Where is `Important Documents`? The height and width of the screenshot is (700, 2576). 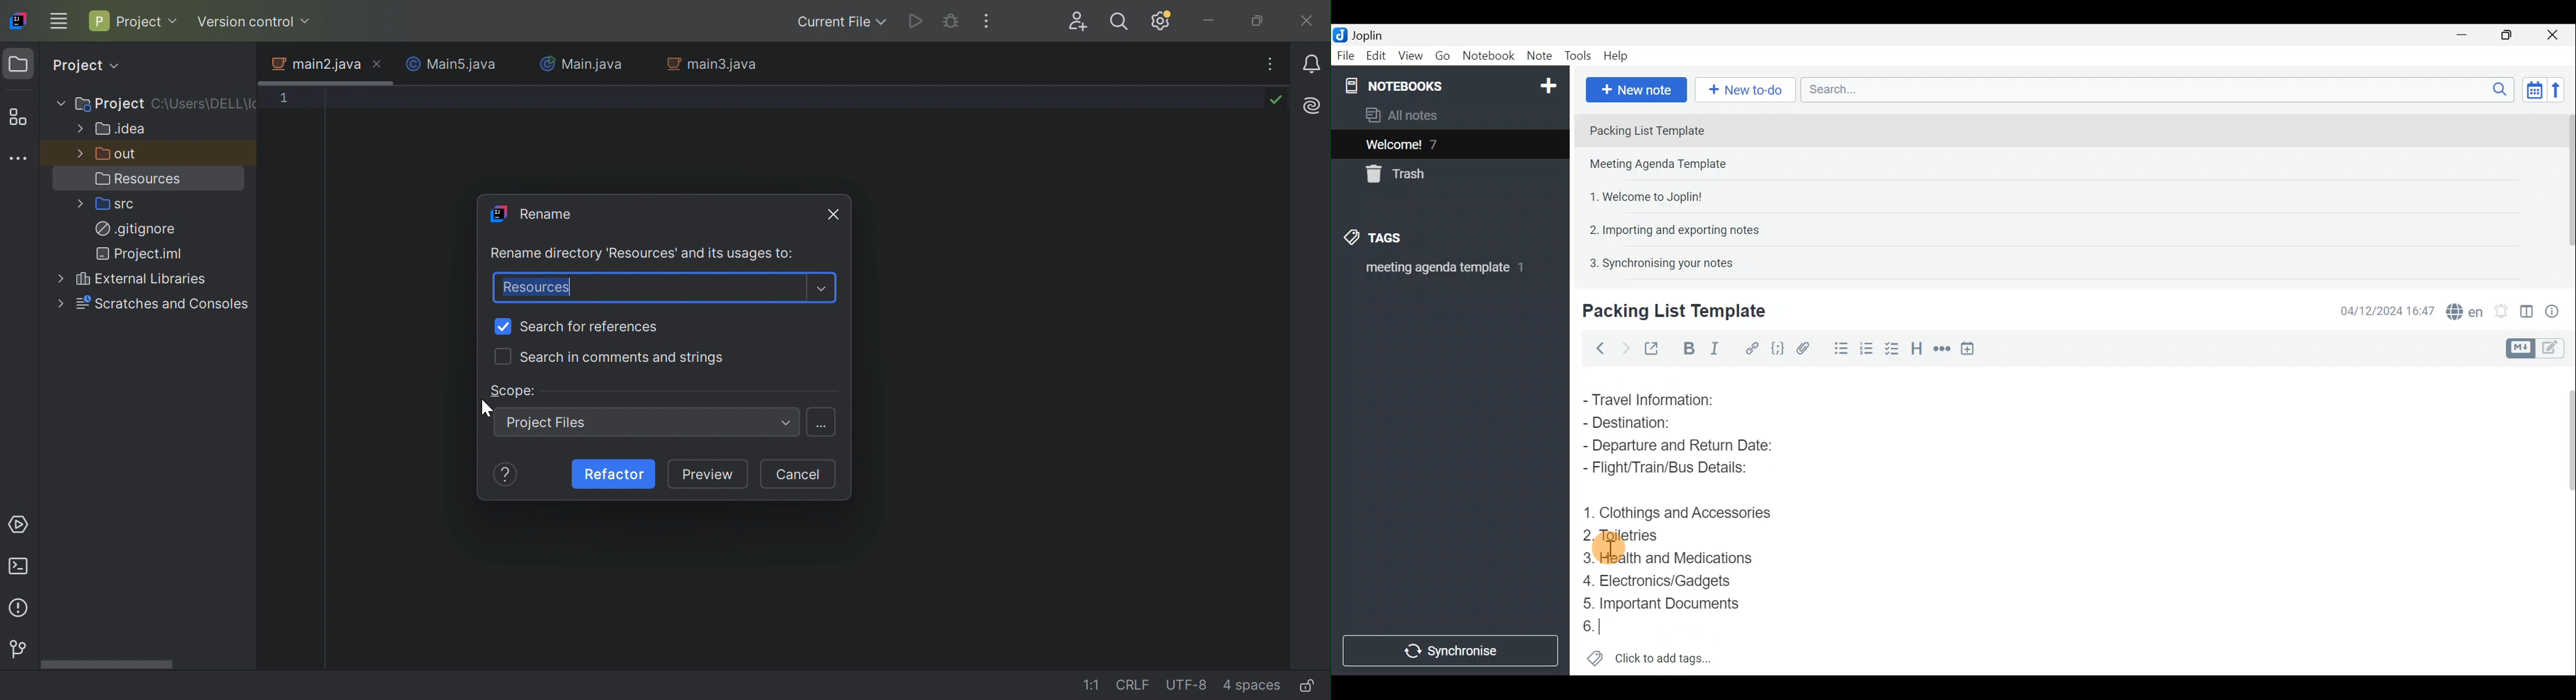
Important Documents is located at coordinates (1664, 603).